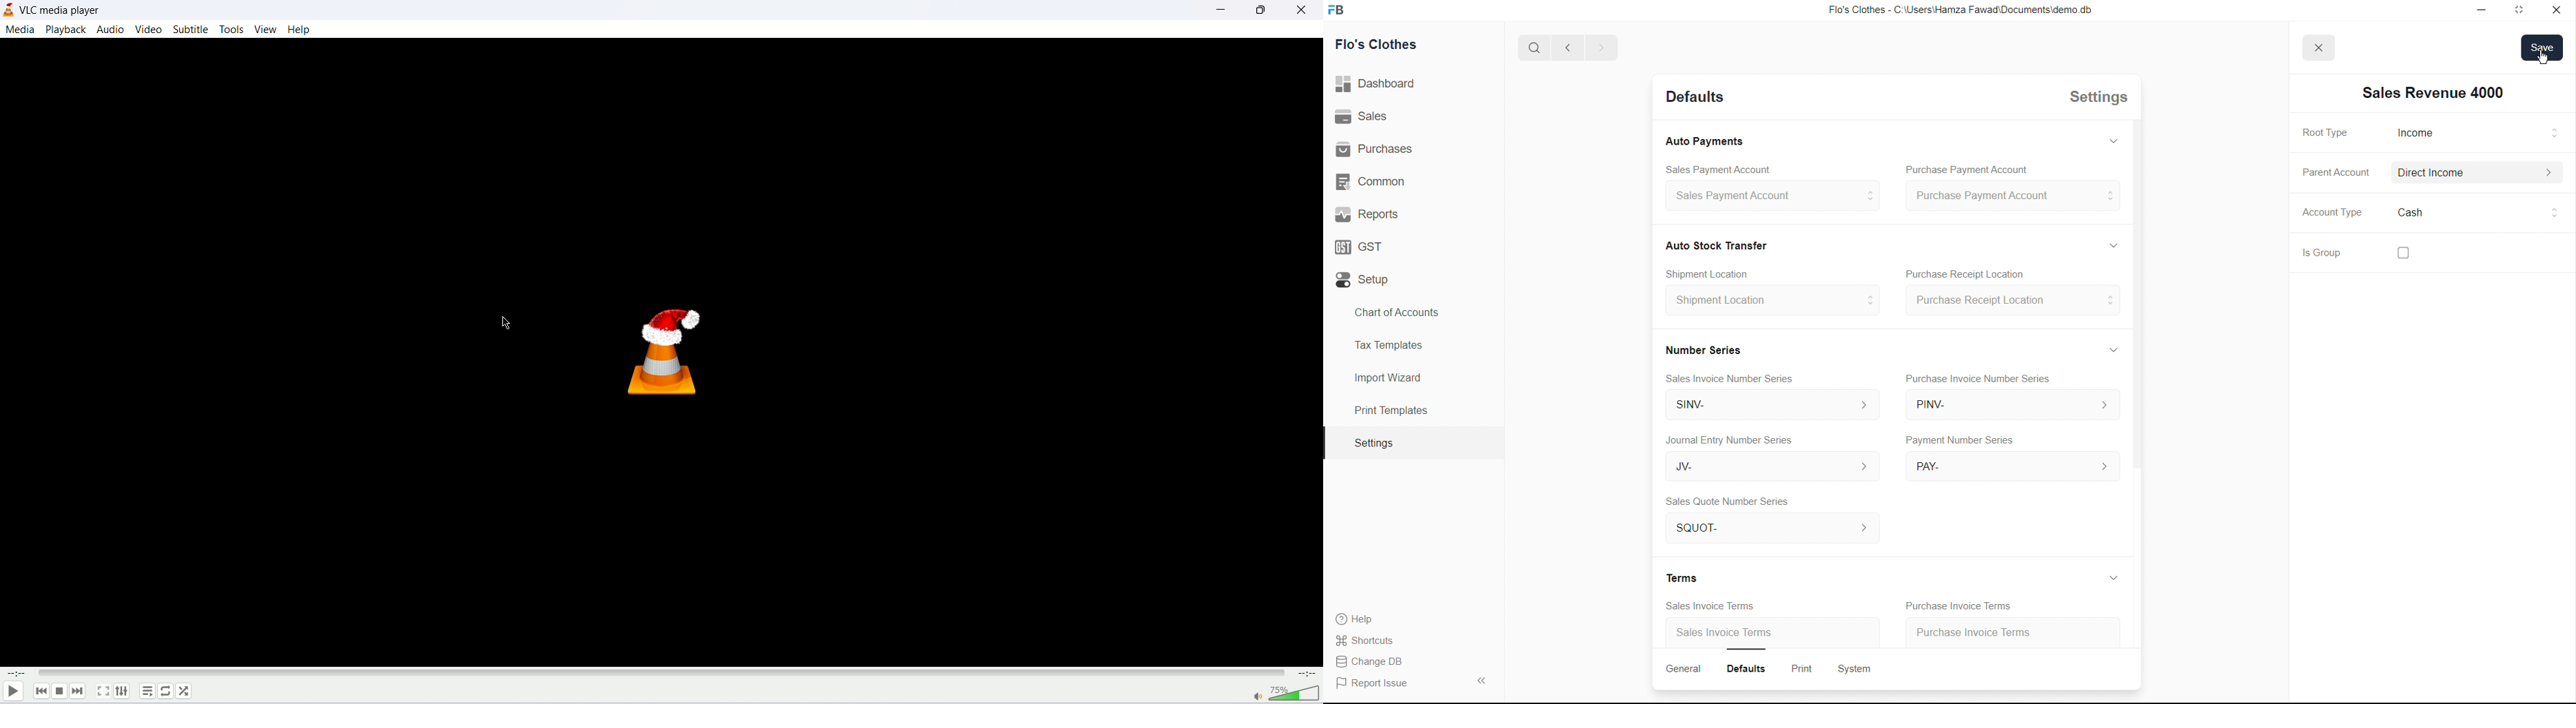  What do you see at coordinates (1726, 634) in the screenshot?
I see `Sales Invoice Terms` at bounding box center [1726, 634].